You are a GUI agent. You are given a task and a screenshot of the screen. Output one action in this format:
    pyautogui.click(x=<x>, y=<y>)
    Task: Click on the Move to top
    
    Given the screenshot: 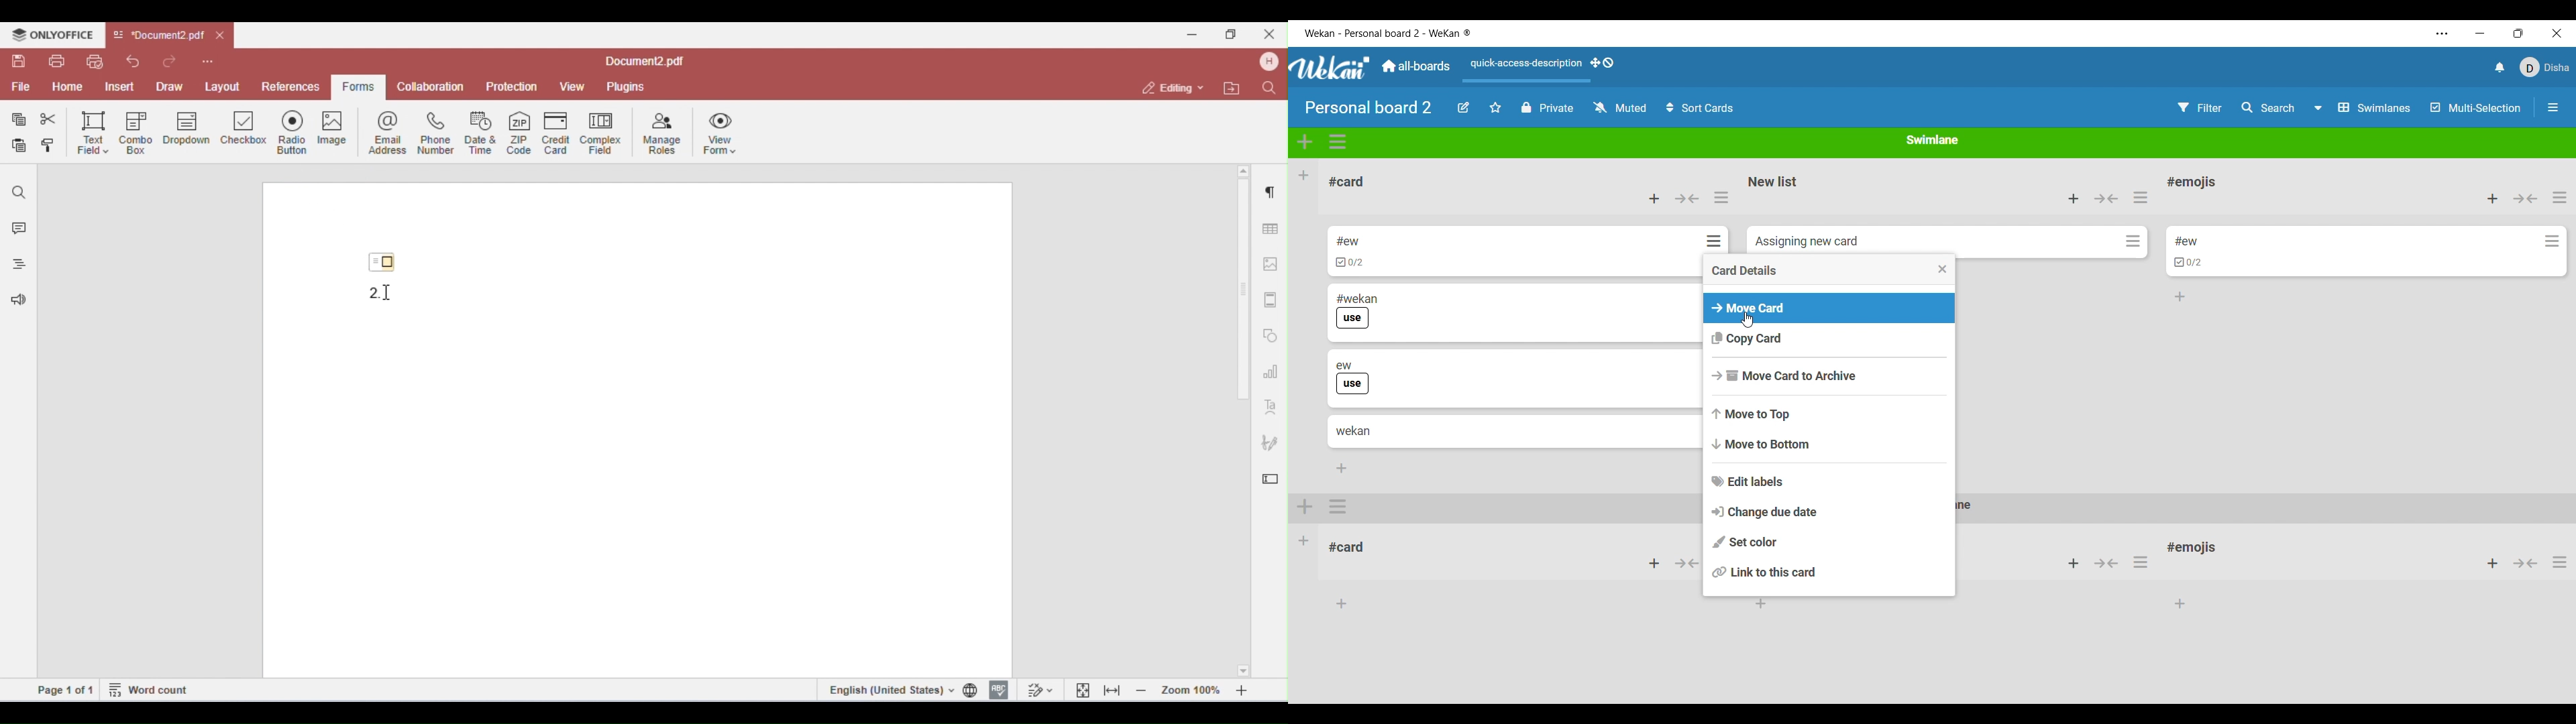 What is the action you would take?
    pyautogui.click(x=1830, y=414)
    